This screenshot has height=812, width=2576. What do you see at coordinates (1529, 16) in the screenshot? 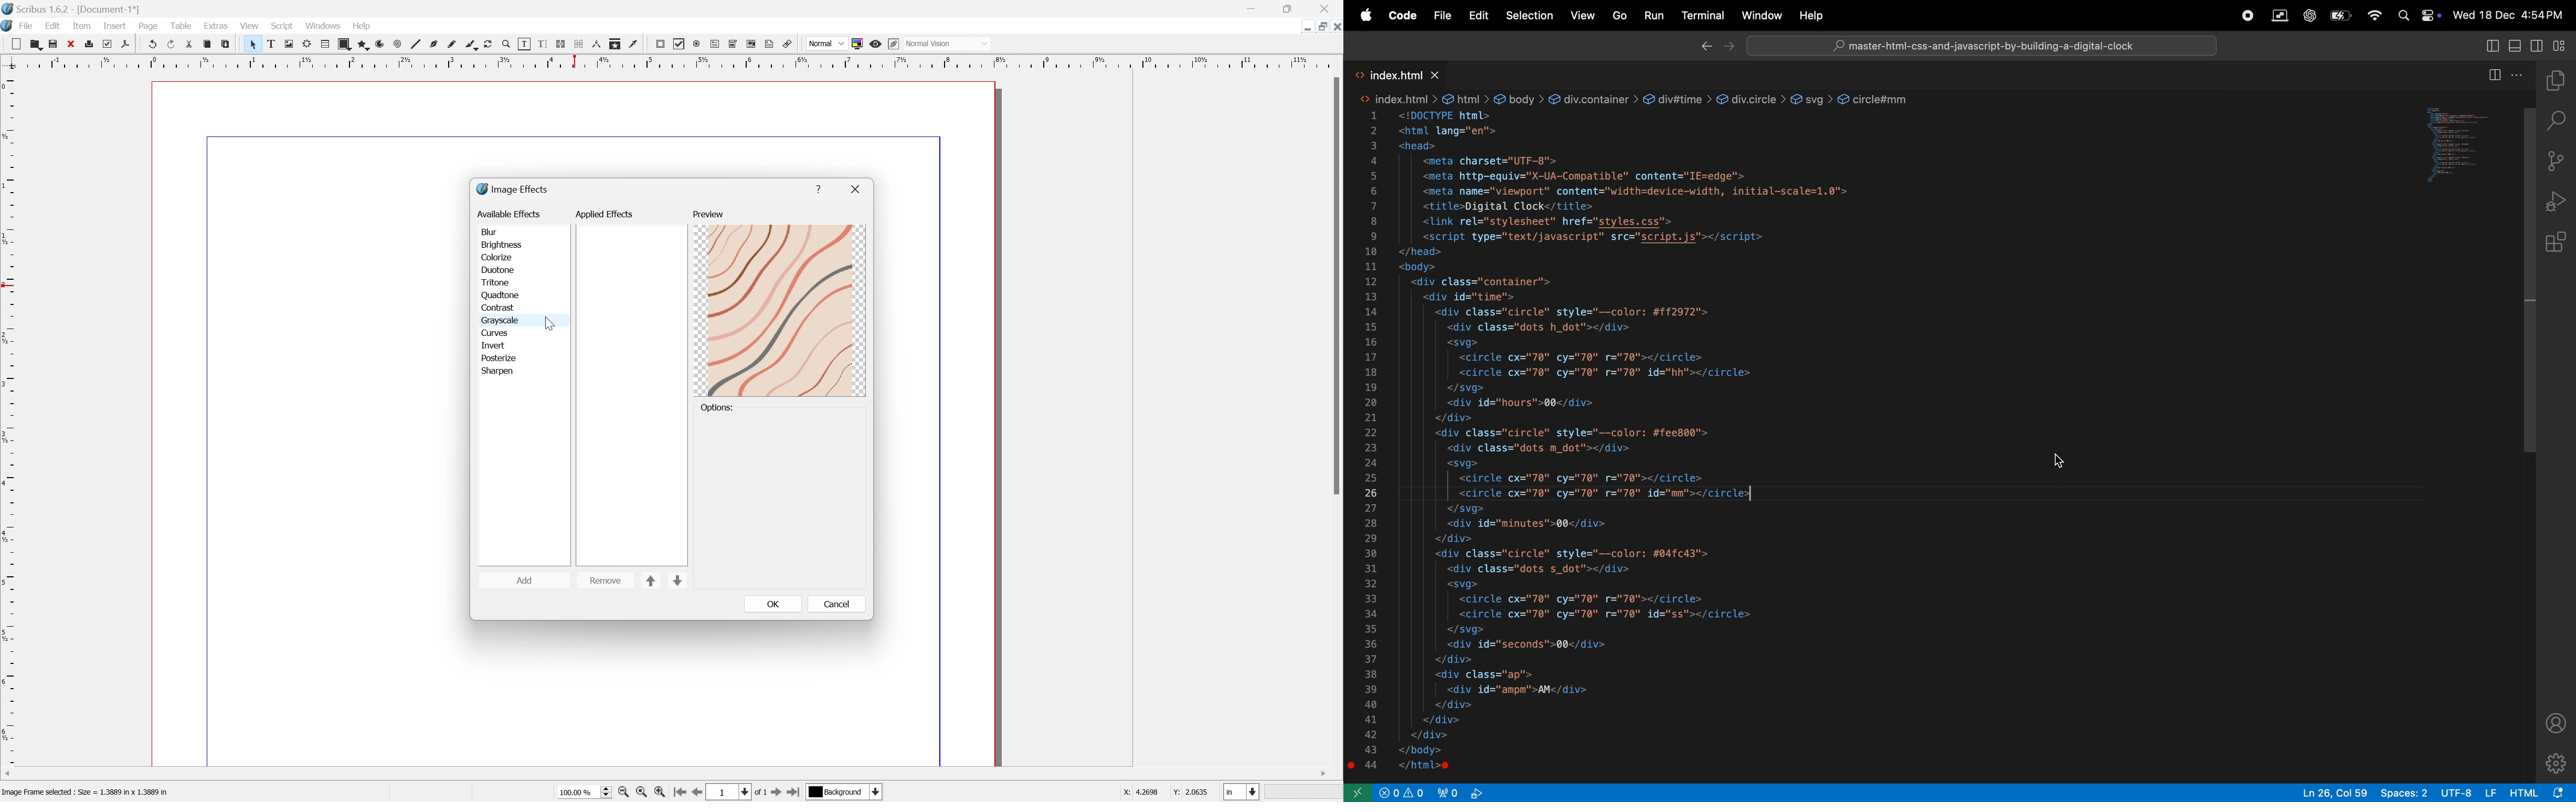
I see `selection` at bounding box center [1529, 16].